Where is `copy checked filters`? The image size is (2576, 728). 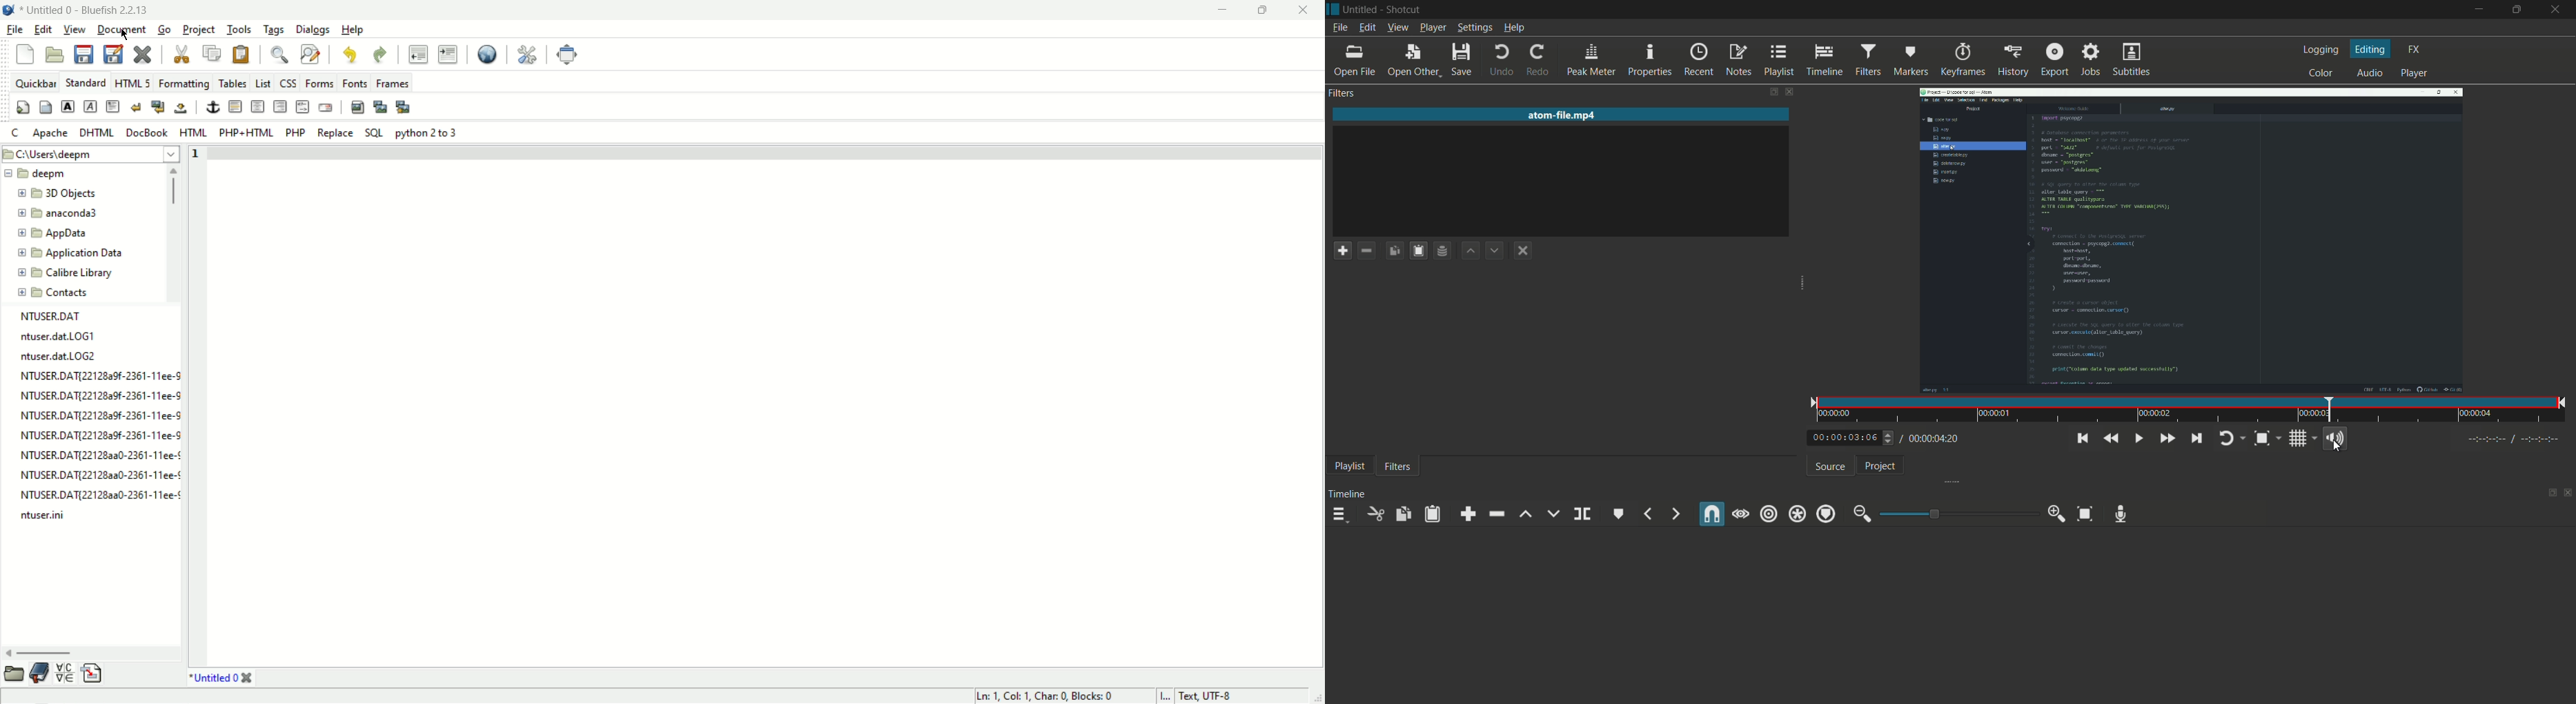 copy checked filters is located at coordinates (1397, 252).